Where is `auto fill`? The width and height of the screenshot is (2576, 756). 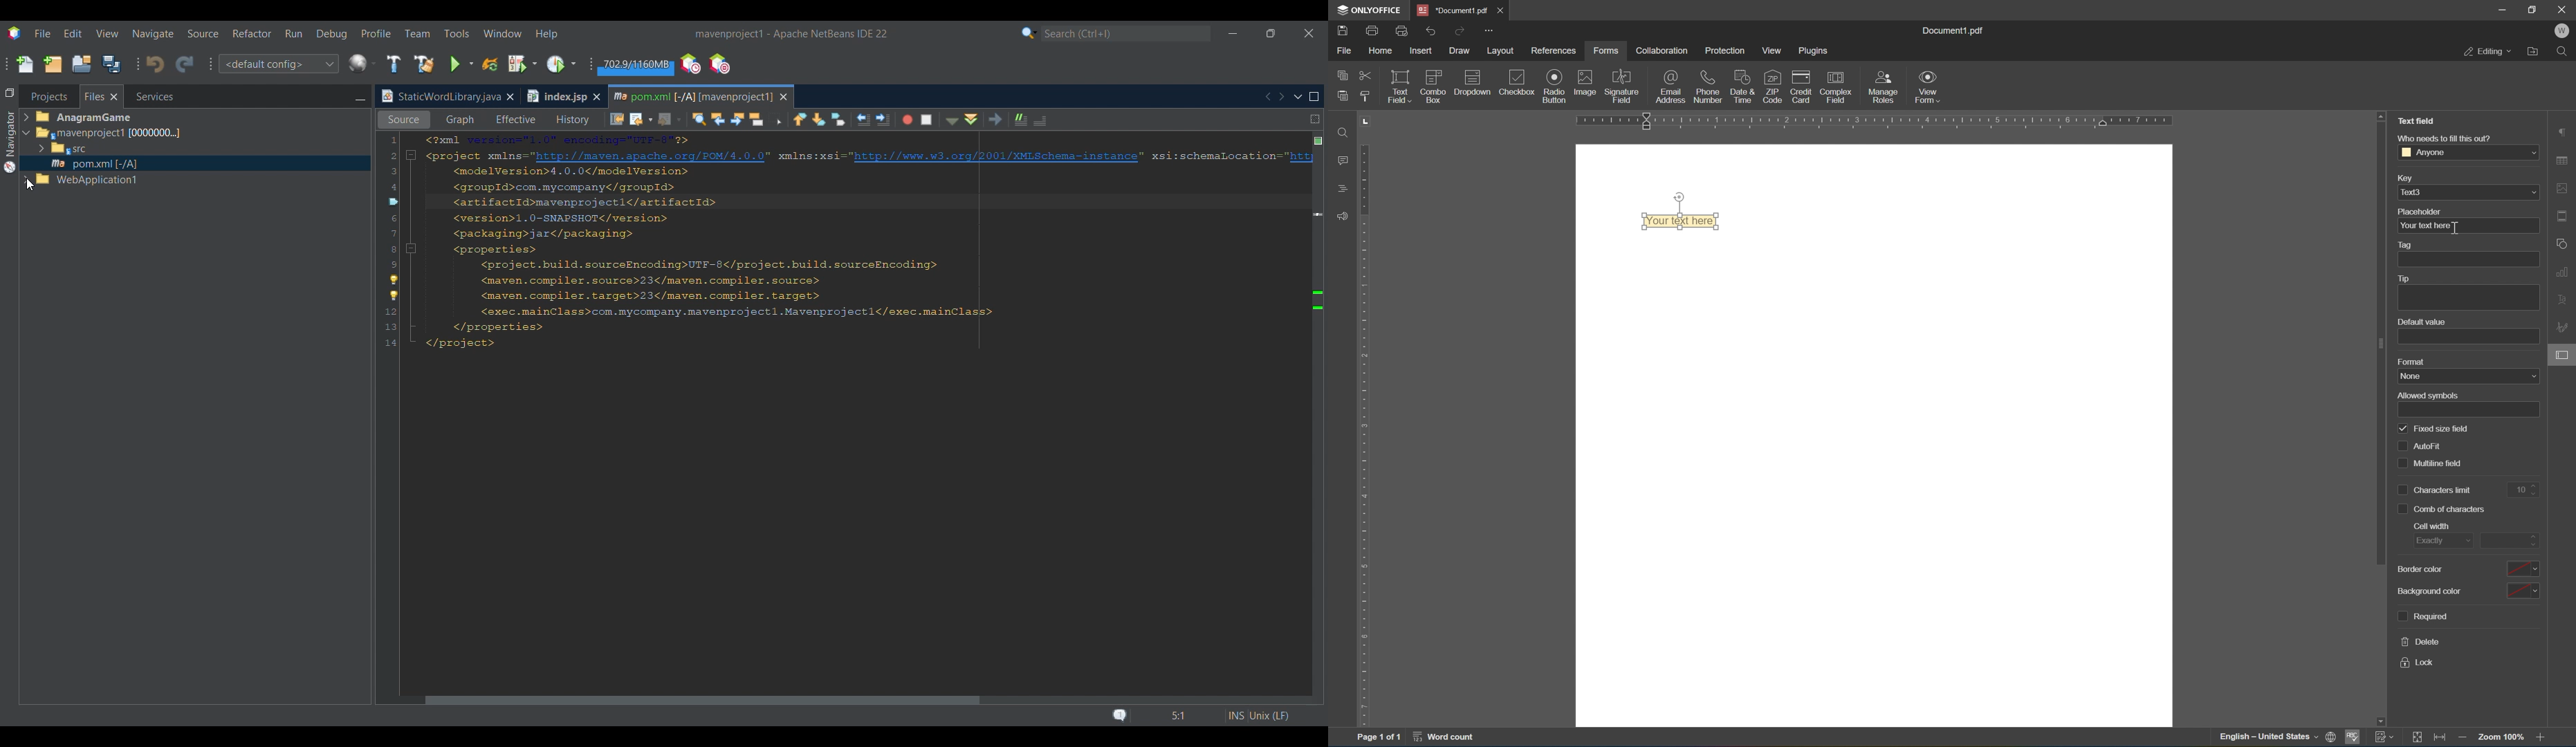 auto fill is located at coordinates (2422, 446).